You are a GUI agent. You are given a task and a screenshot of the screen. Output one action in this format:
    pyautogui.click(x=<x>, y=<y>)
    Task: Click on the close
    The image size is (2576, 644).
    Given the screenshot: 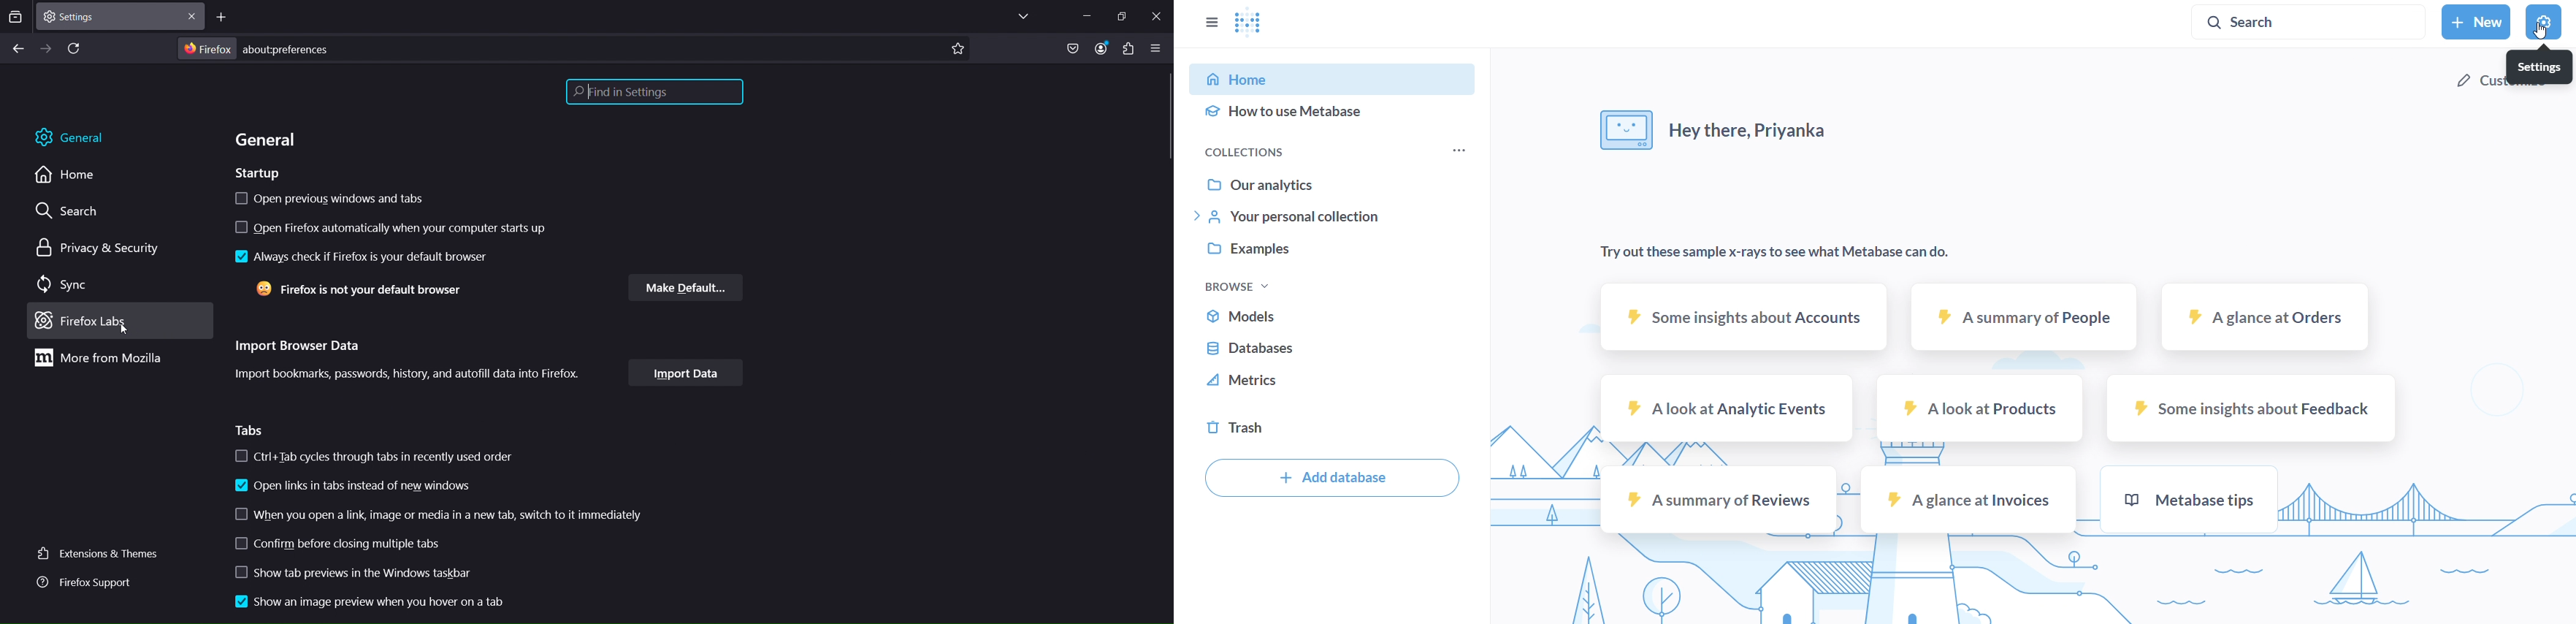 What is the action you would take?
    pyautogui.click(x=1155, y=15)
    